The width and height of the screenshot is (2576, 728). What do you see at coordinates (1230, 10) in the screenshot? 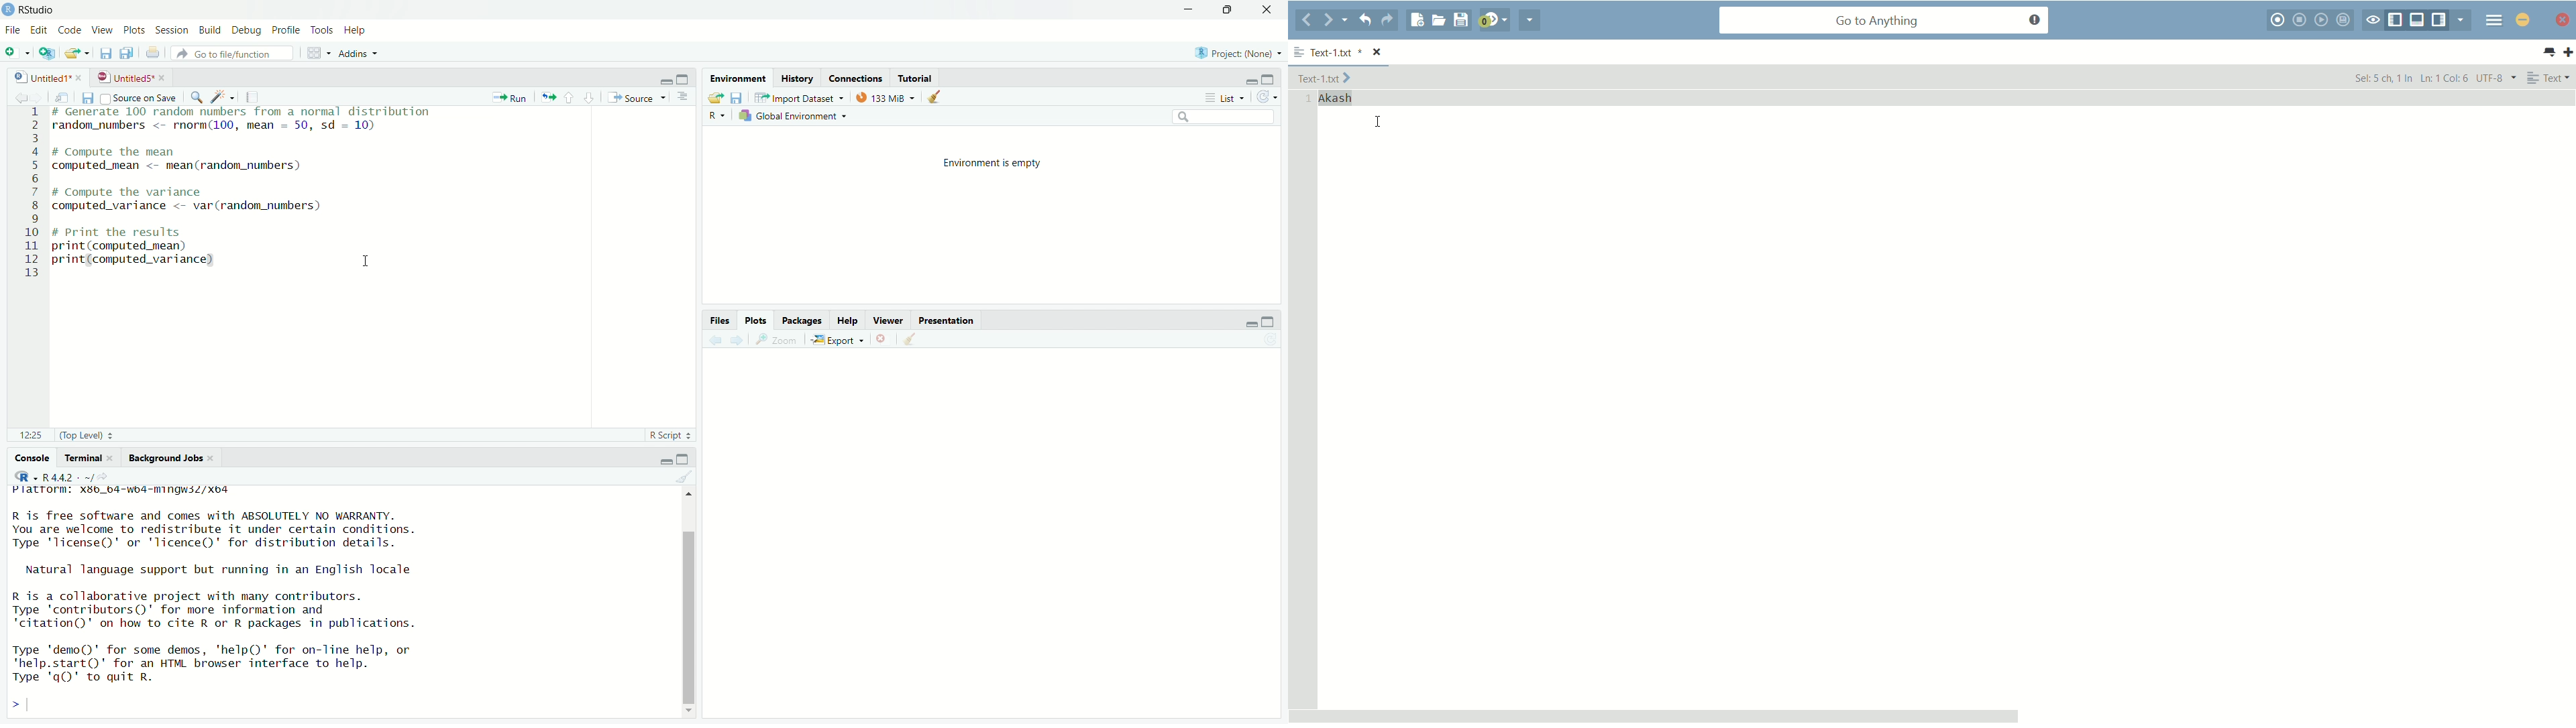
I see `maximize` at bounding box center [1230, 10].